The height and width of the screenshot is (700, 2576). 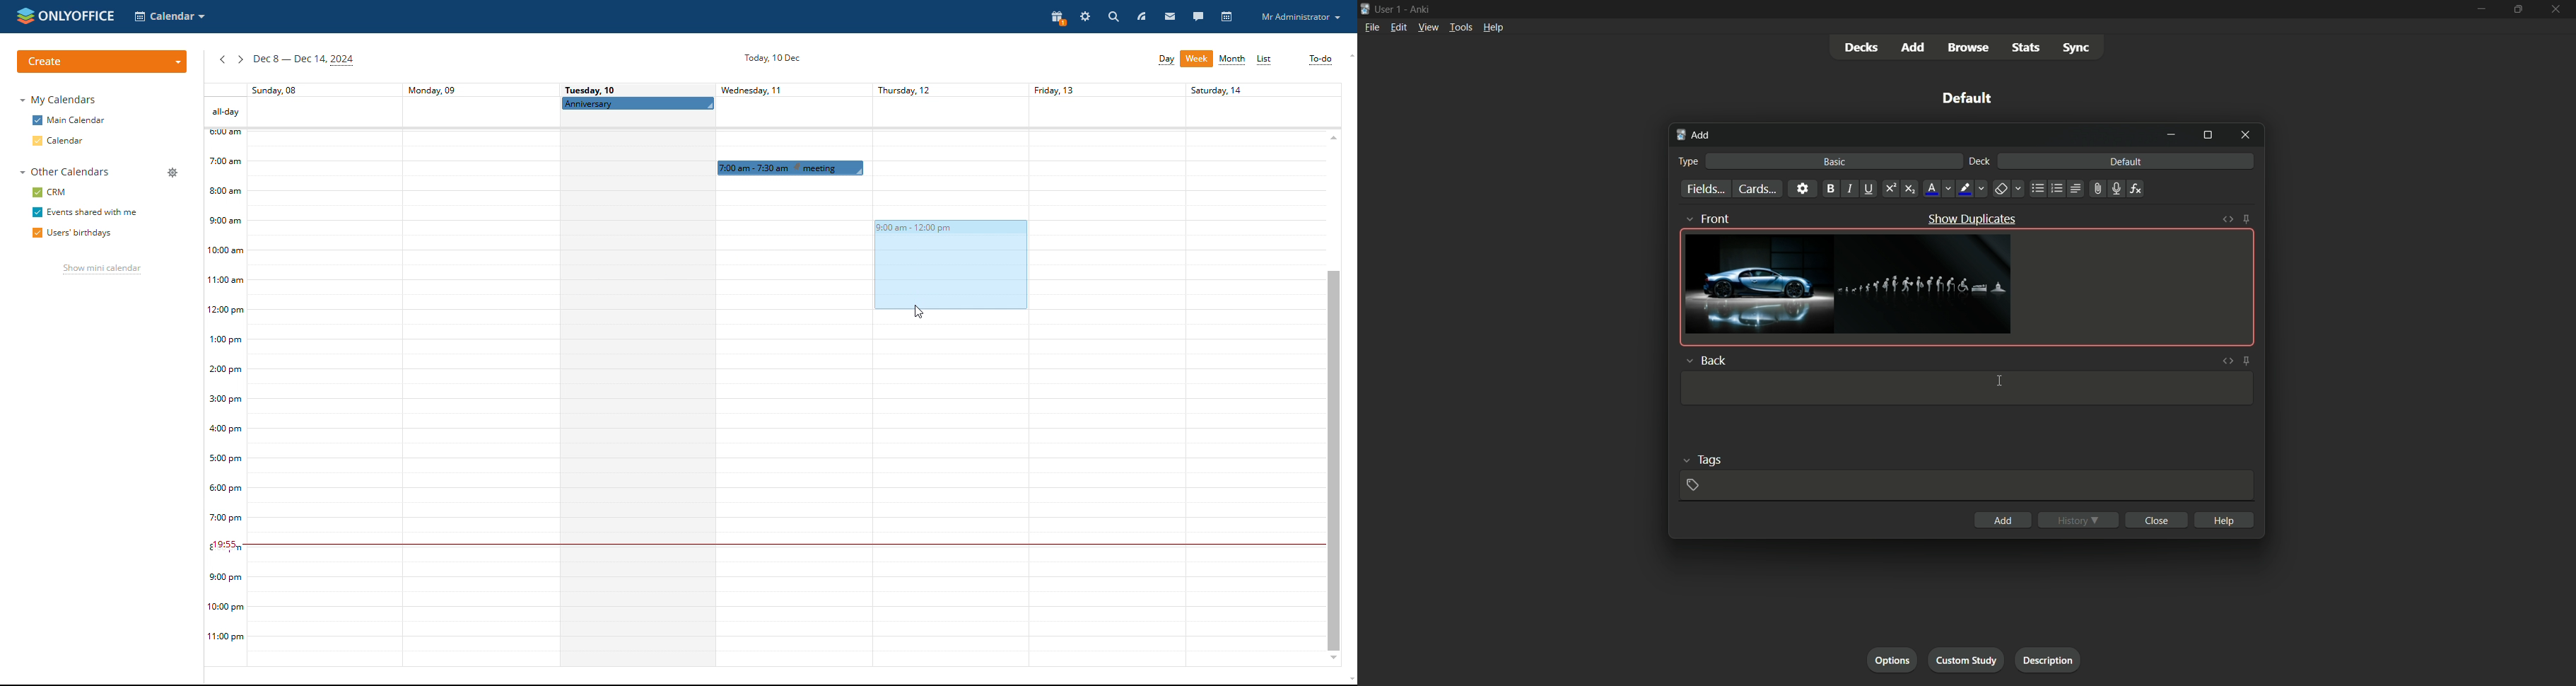 What do you see at coordinates (2079, 520) in the screenshot?
I see `history` at bounding box center [2079, 520].